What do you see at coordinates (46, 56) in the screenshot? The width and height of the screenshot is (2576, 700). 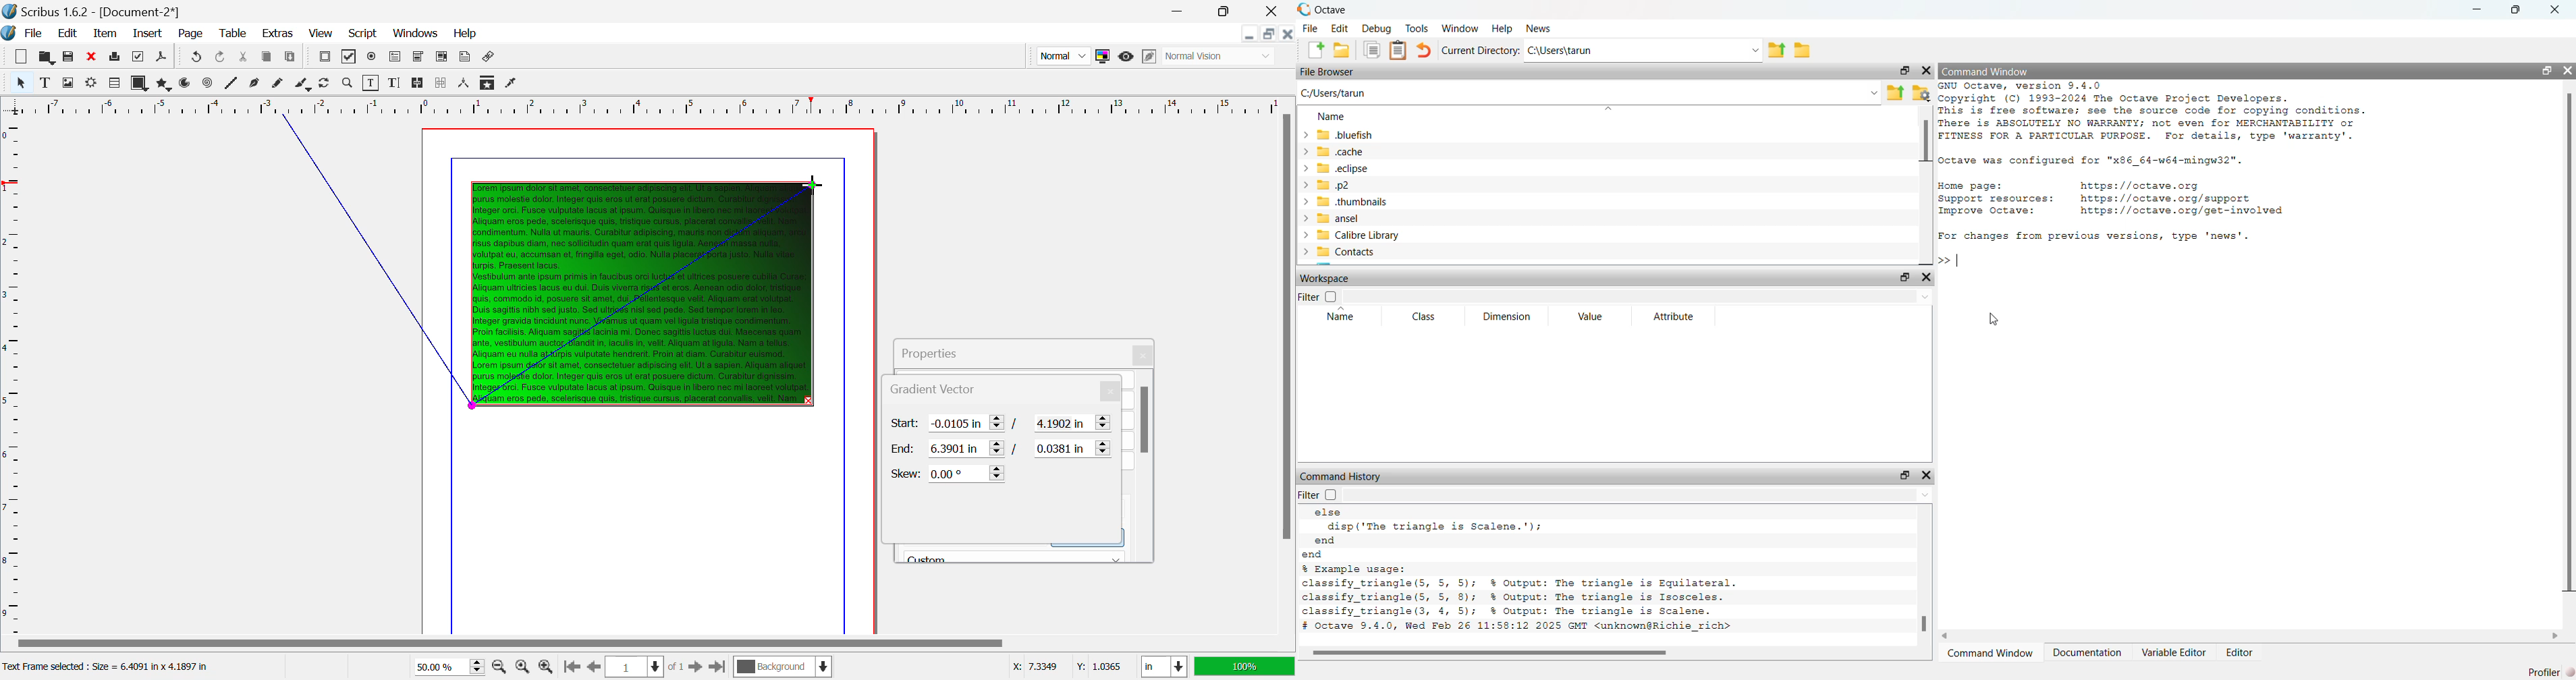 I see `Open` at bounding box center [46, 56].